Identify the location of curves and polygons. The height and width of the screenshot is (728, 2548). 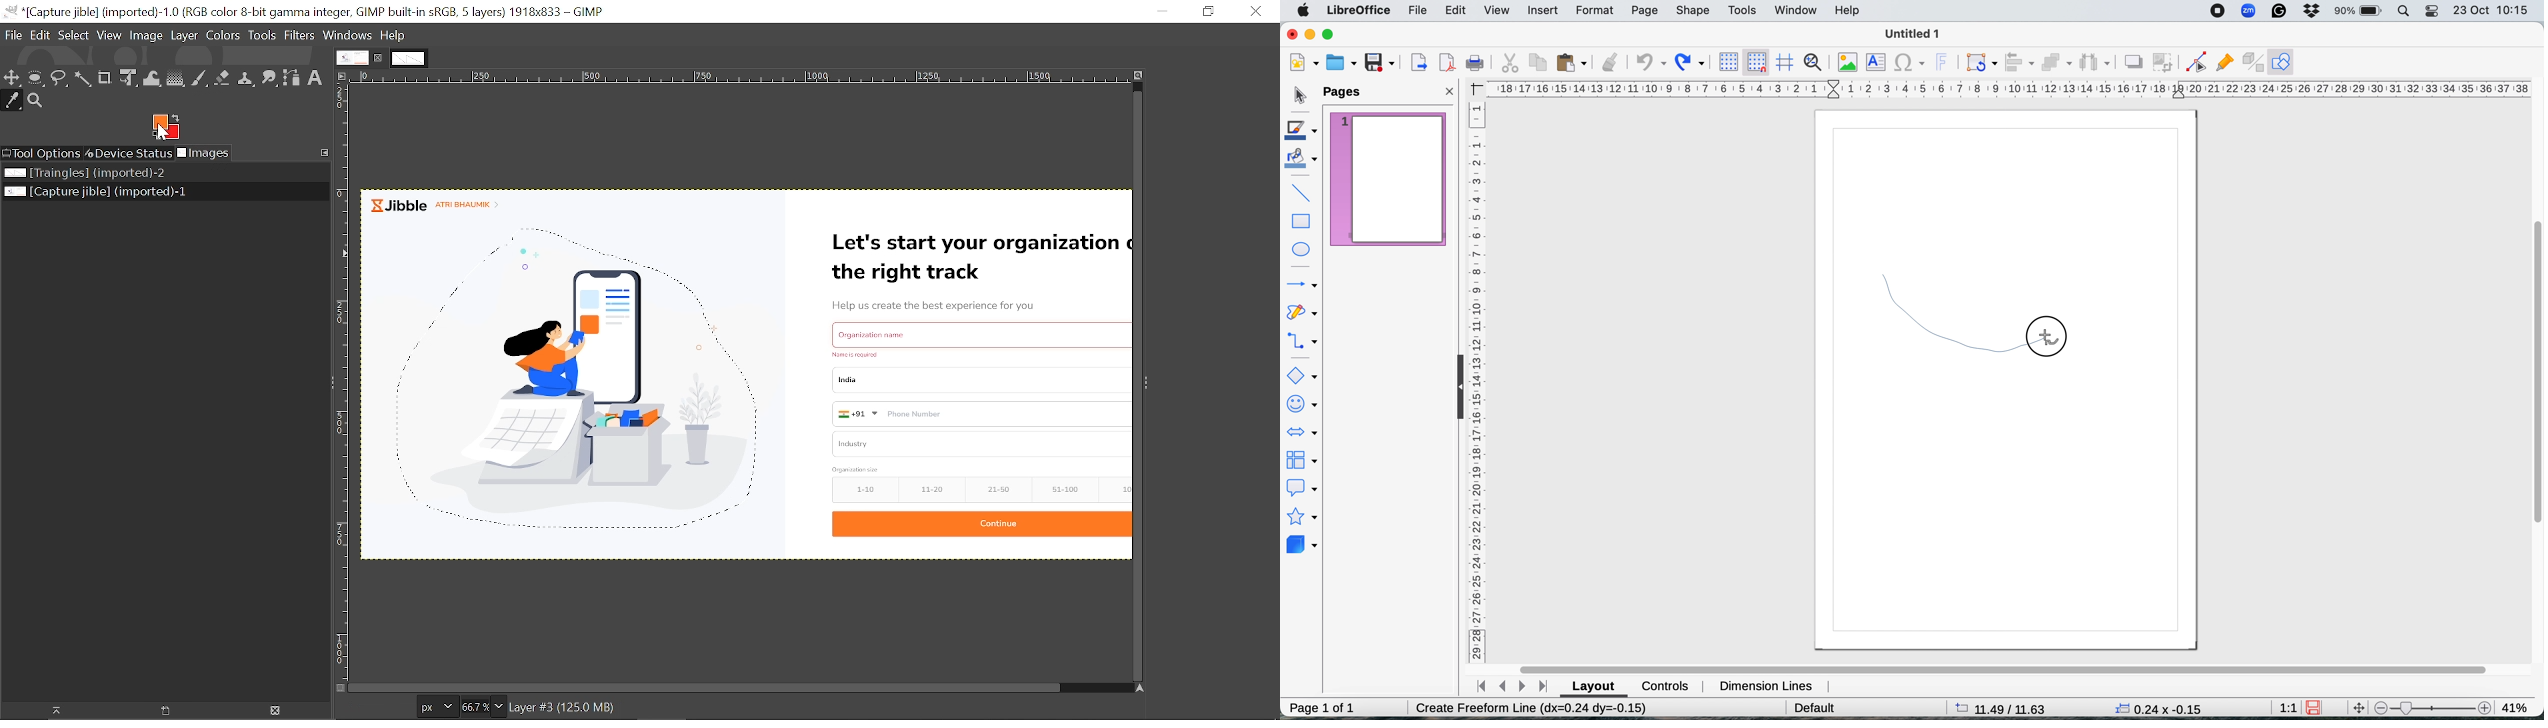
(1302, 311).